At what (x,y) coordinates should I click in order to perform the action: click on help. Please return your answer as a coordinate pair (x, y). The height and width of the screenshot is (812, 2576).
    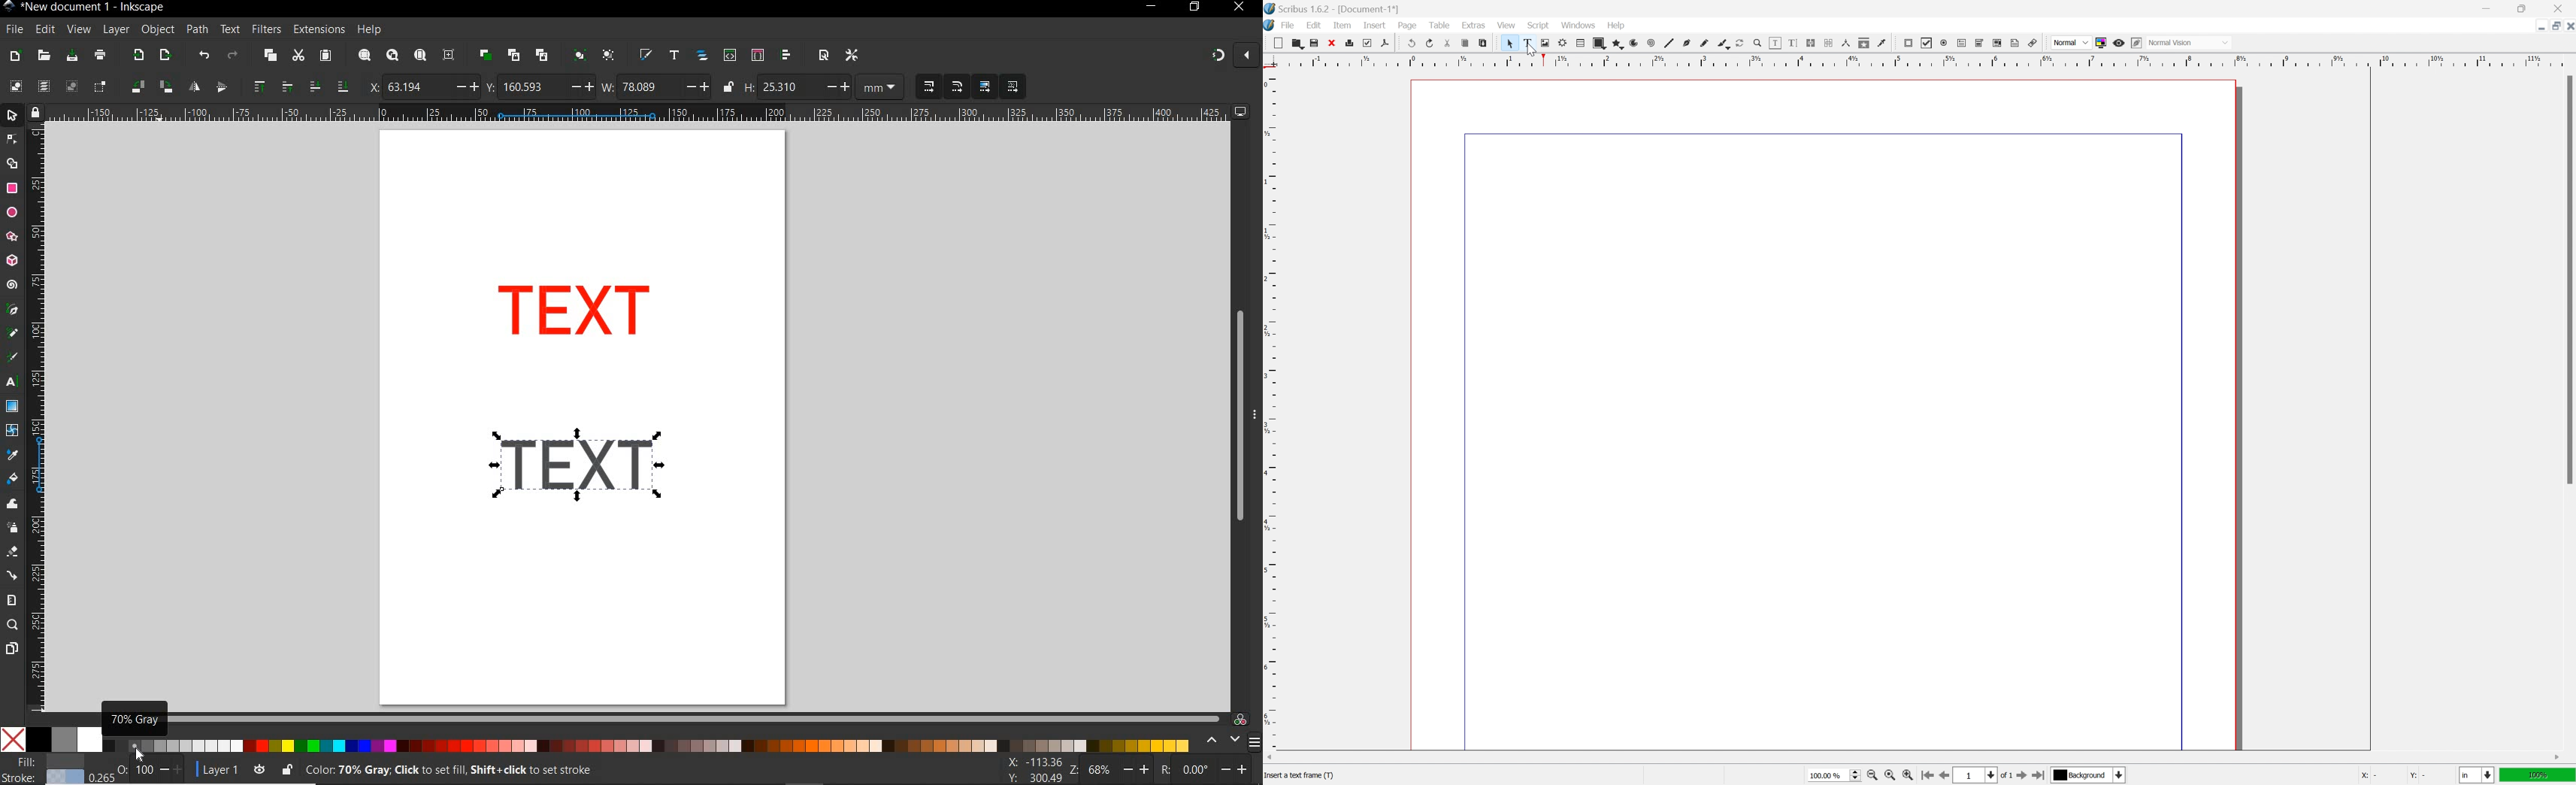
    Looking at the image, I should click on (1617, 25).